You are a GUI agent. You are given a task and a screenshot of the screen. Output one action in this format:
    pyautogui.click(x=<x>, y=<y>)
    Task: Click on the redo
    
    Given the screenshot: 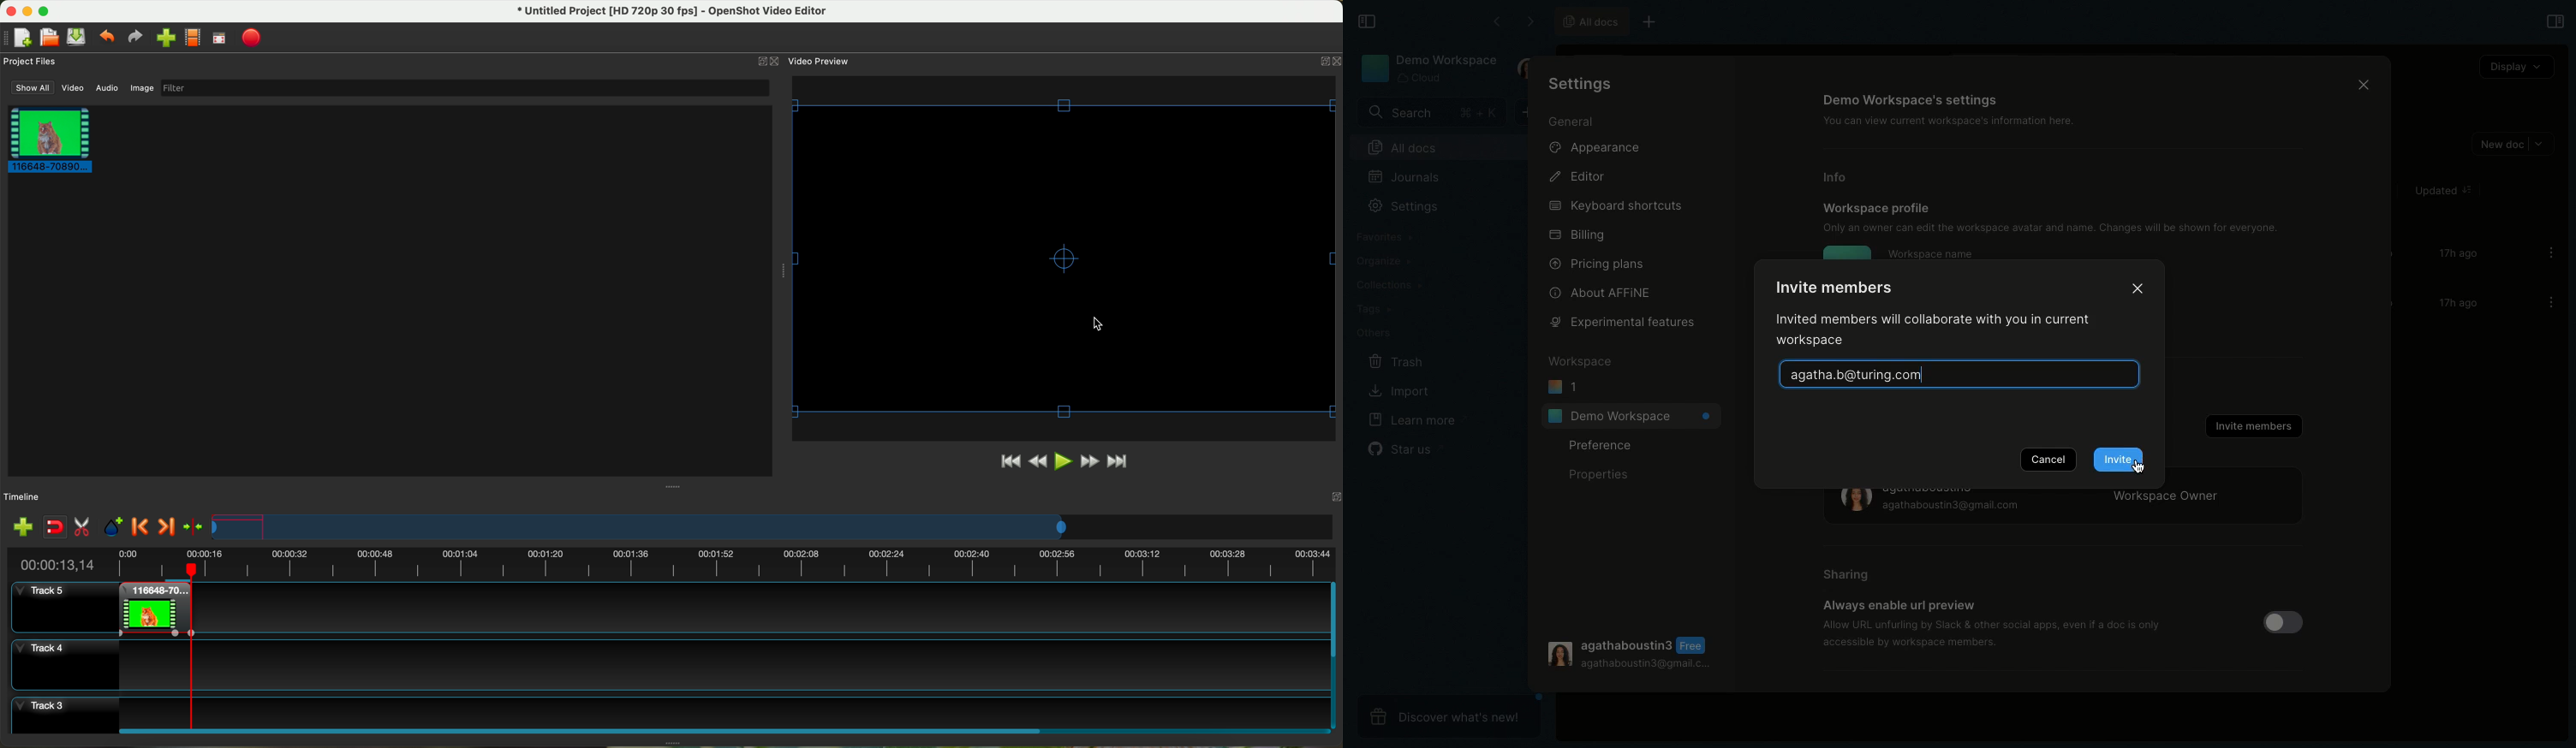 What is the action you would take?
    pyautogui.click(x=134, y=36)
    